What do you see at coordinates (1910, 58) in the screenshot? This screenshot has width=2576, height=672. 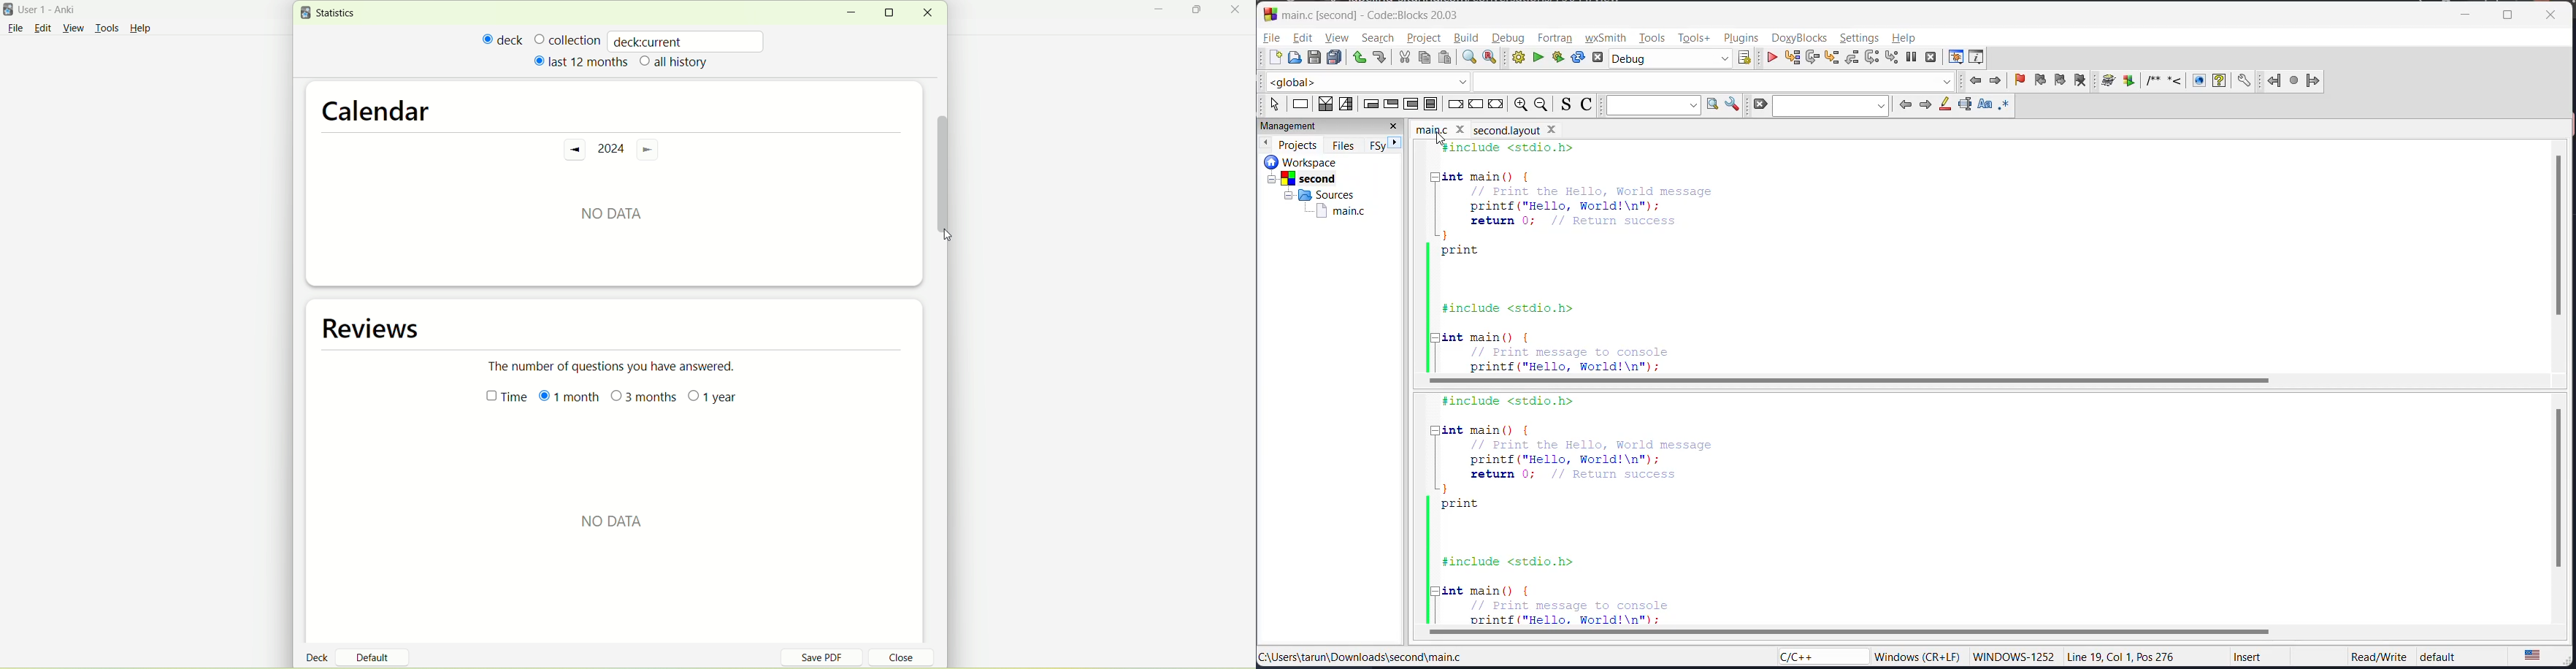 I see `break debugger` at bounding box center [1910, 58].